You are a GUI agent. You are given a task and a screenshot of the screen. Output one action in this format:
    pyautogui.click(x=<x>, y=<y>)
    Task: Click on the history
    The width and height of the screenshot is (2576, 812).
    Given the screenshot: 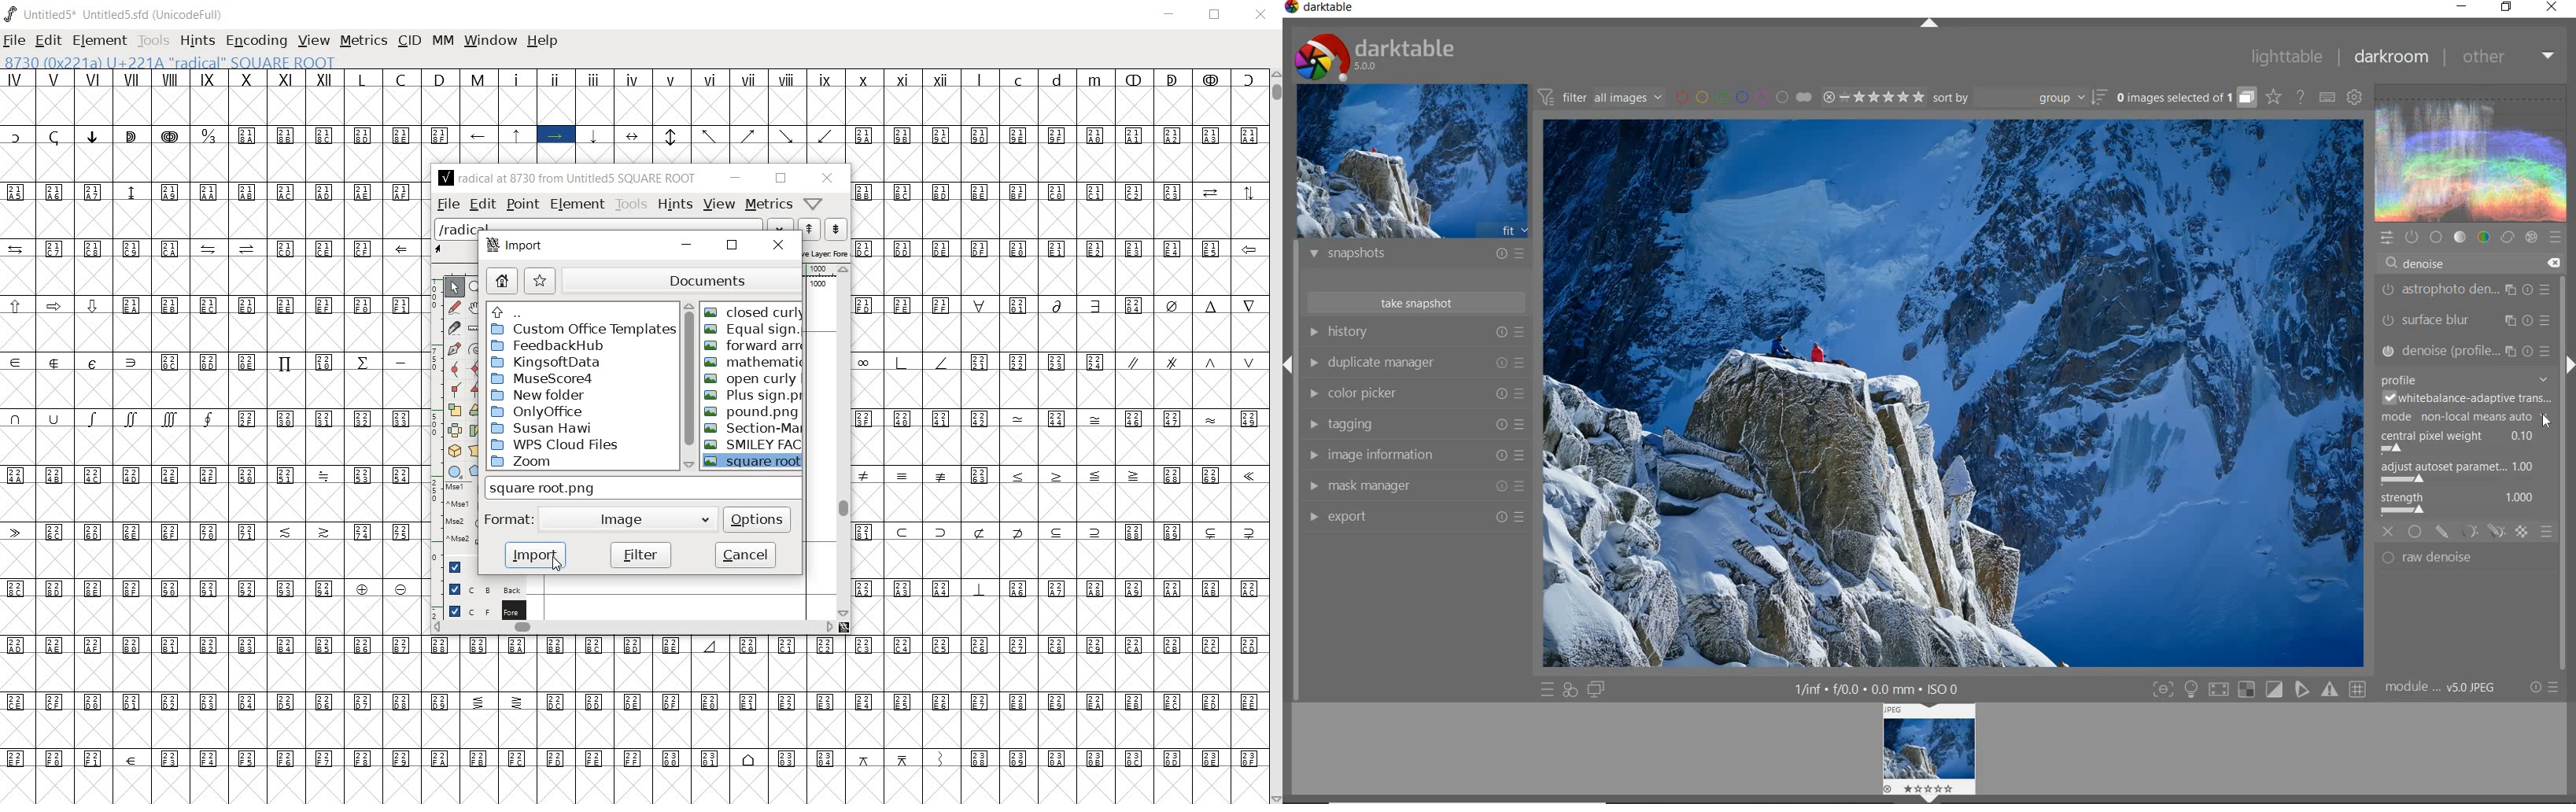 What is the action you would take?
    pyautogui.click(x=1416, y=332)
    